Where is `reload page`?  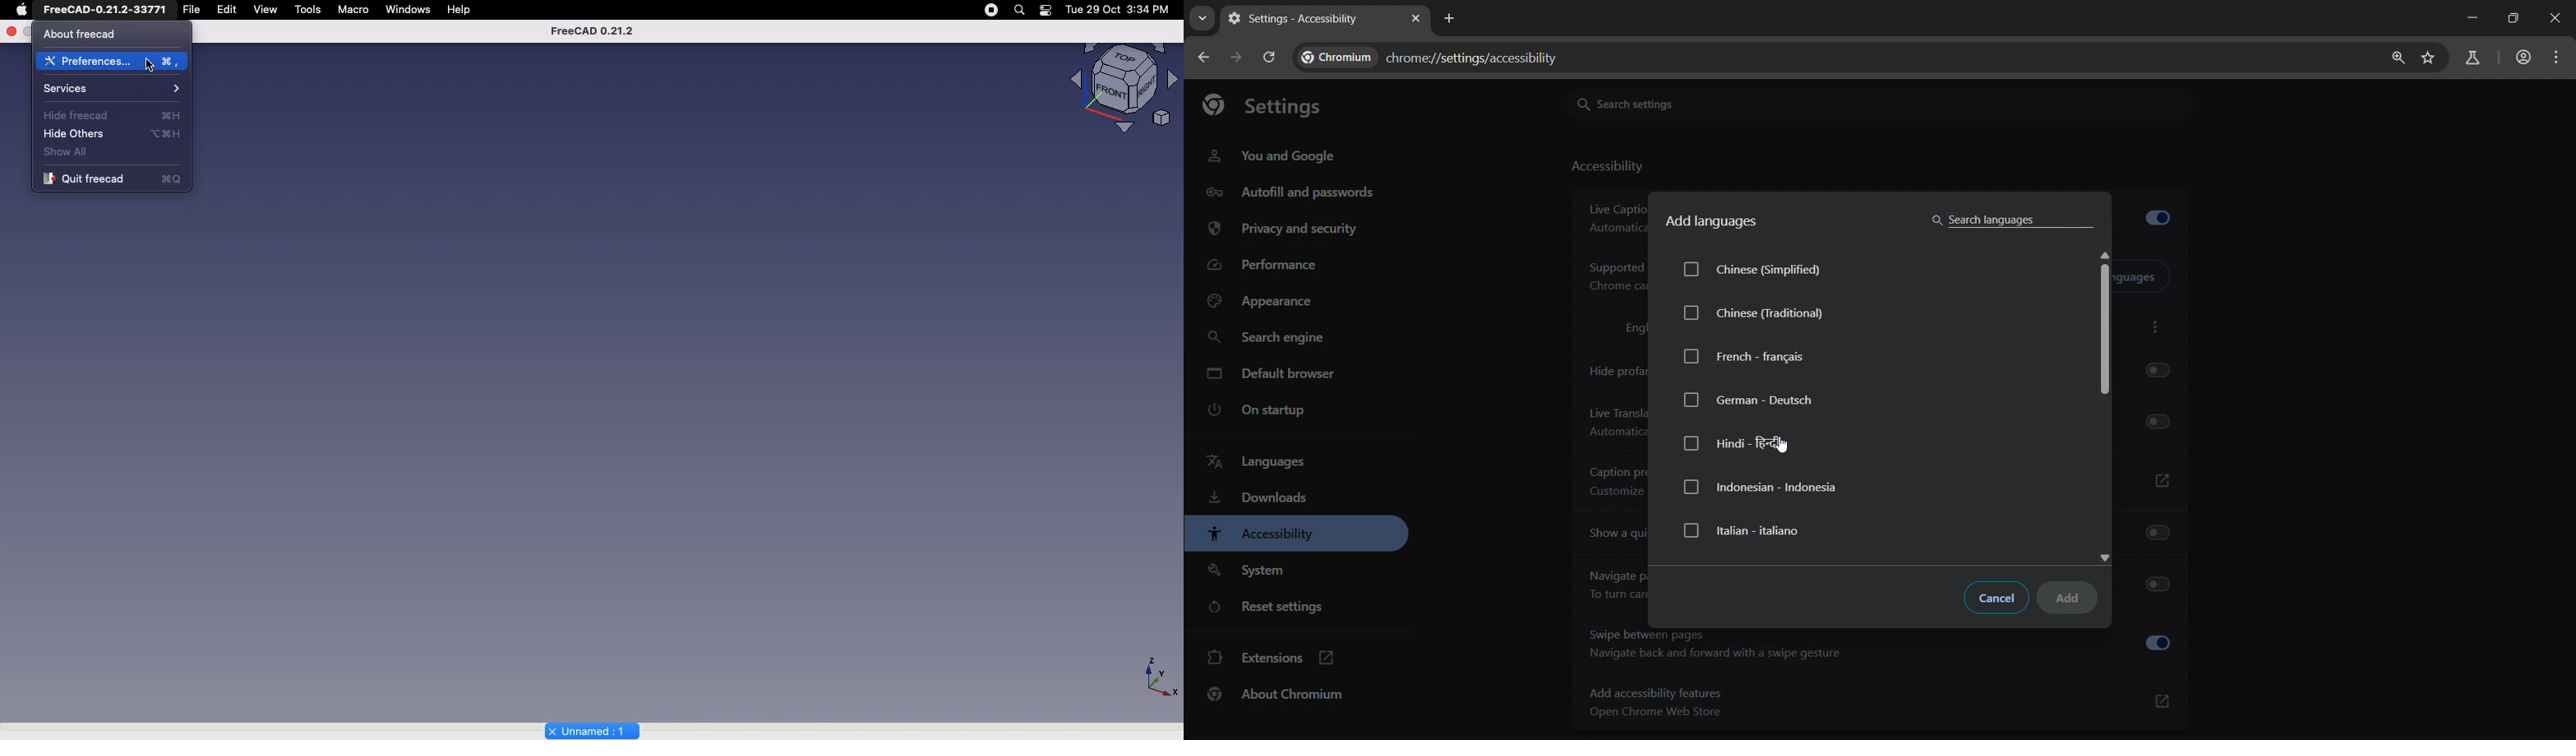 reload page is located at coordinates (1268, 57).